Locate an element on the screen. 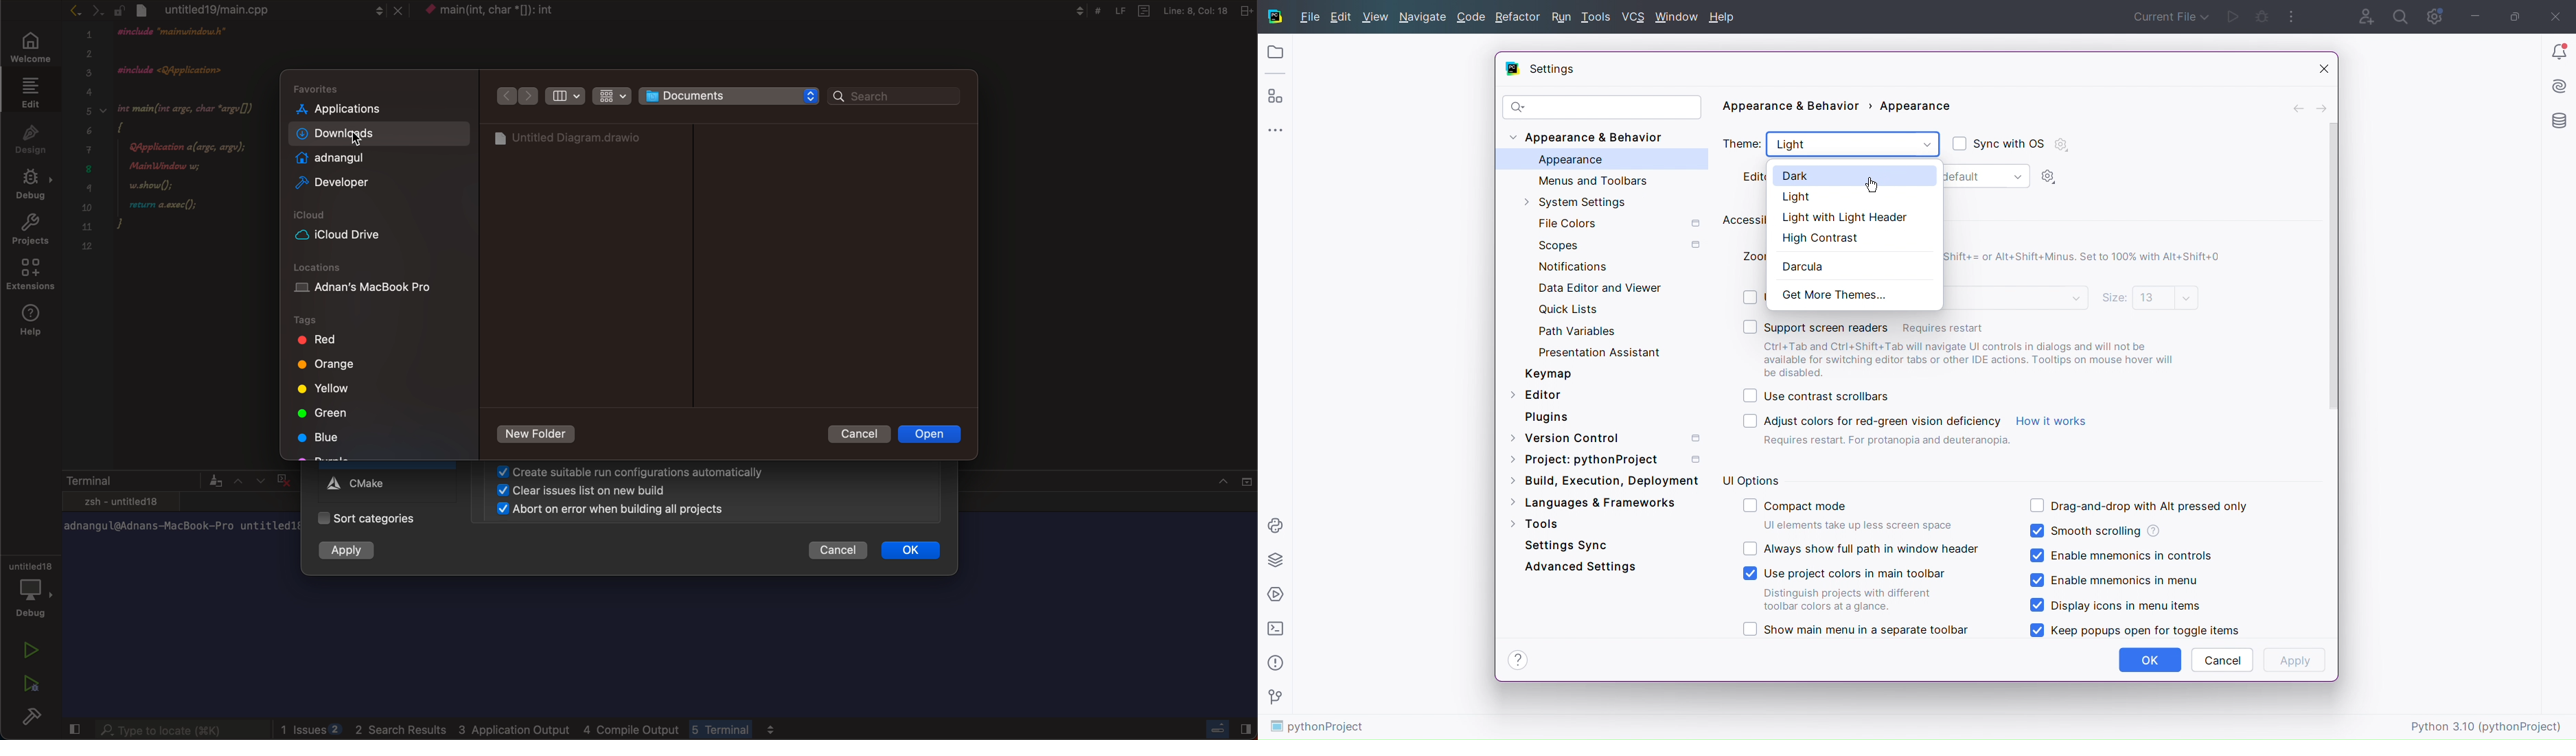 This screenshot has height=756, width=2576. abort on error is located at coordinates (605, 510).